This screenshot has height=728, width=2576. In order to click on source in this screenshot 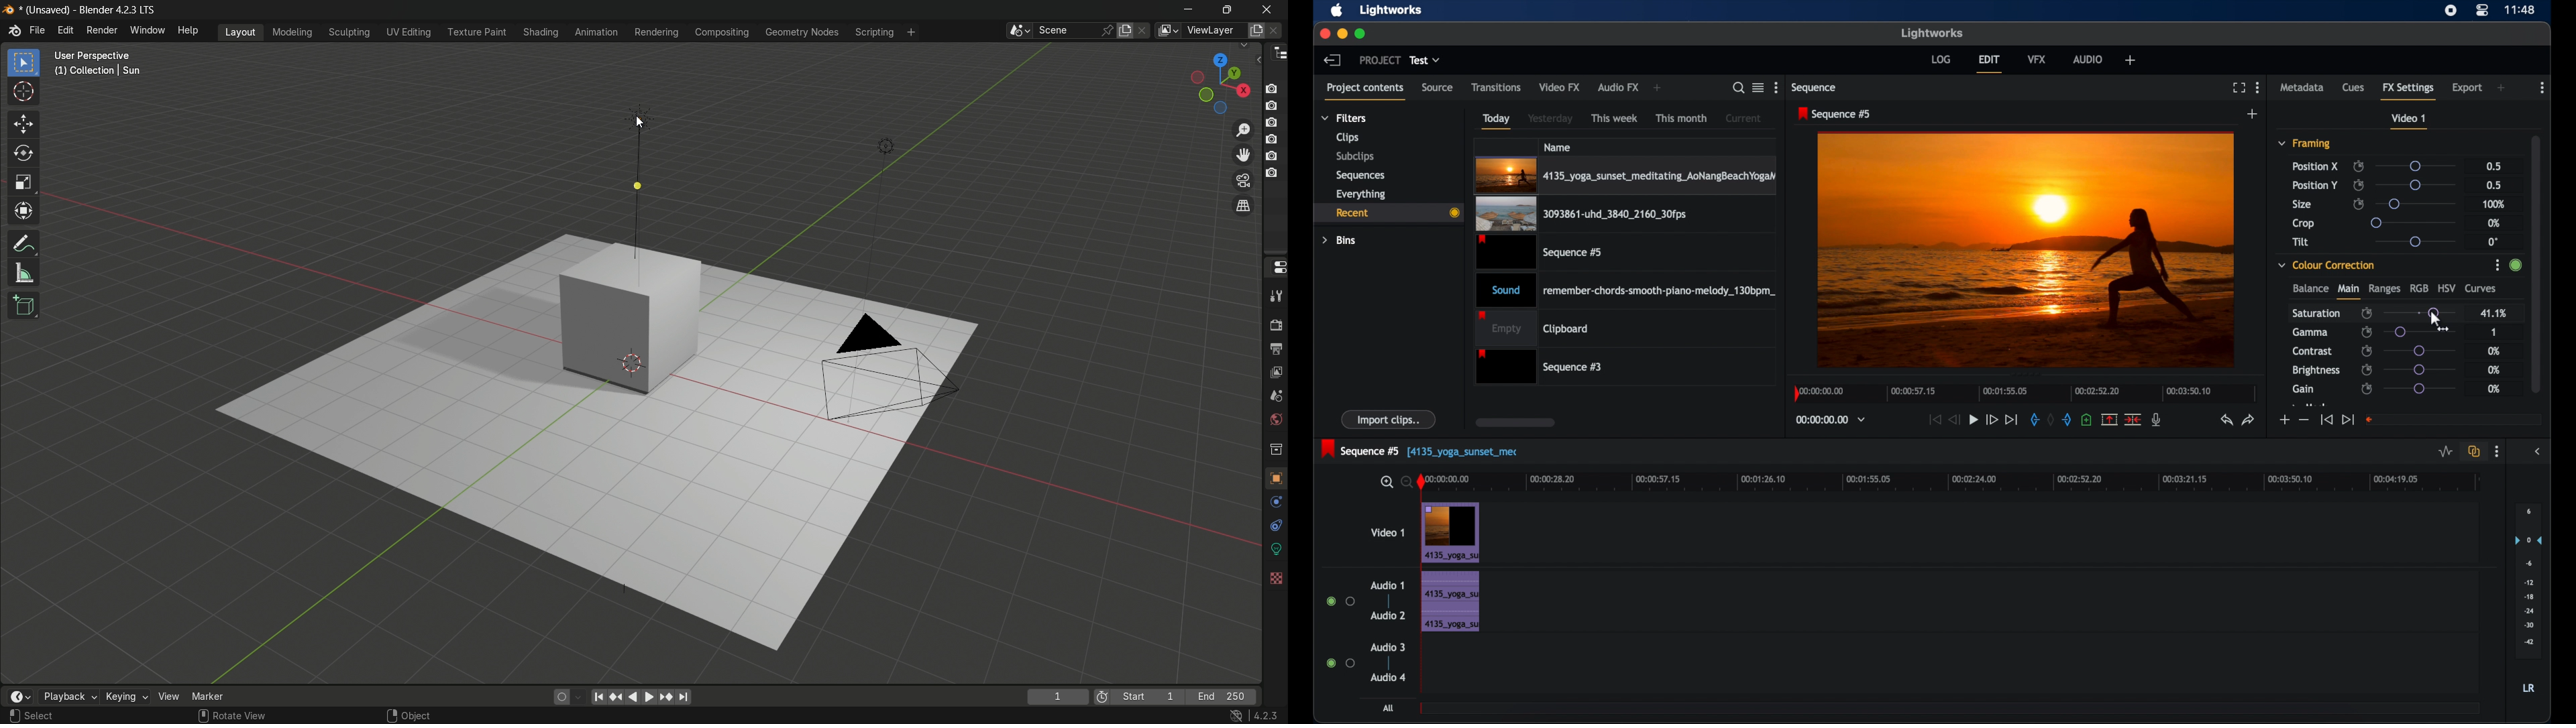, I will do `click(1438, 88)`.